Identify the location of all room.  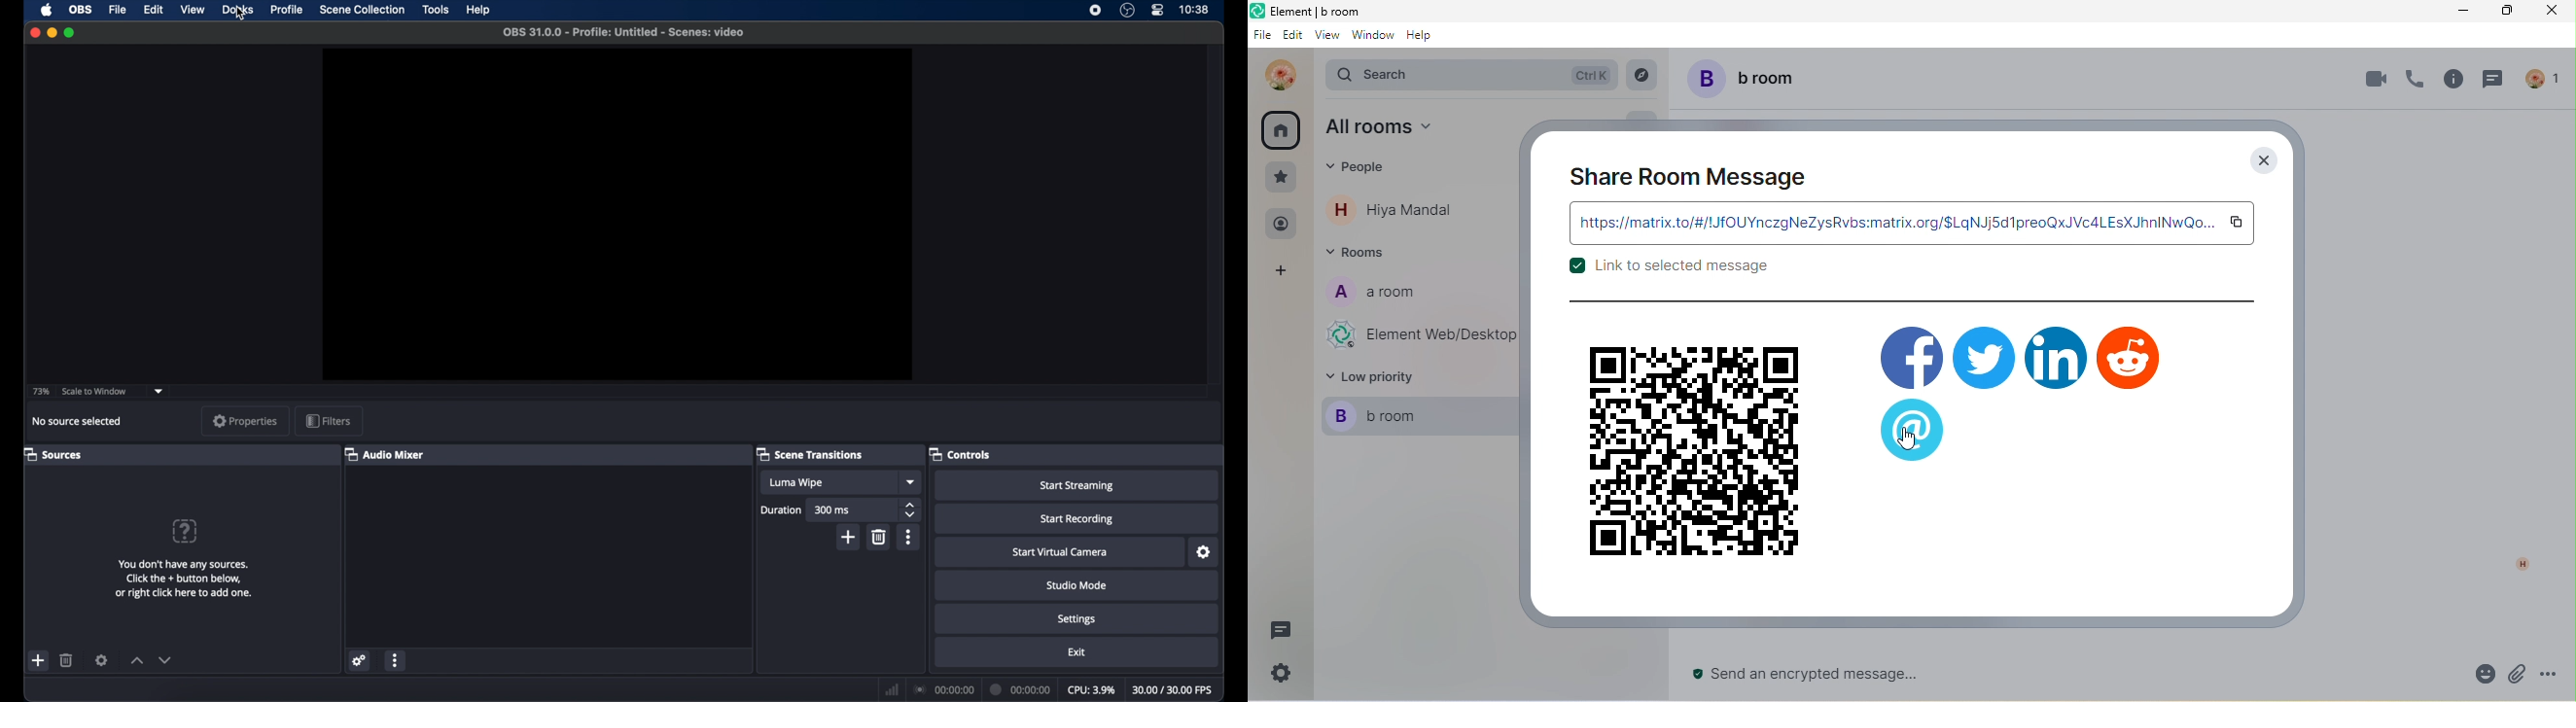
(1395, 130).